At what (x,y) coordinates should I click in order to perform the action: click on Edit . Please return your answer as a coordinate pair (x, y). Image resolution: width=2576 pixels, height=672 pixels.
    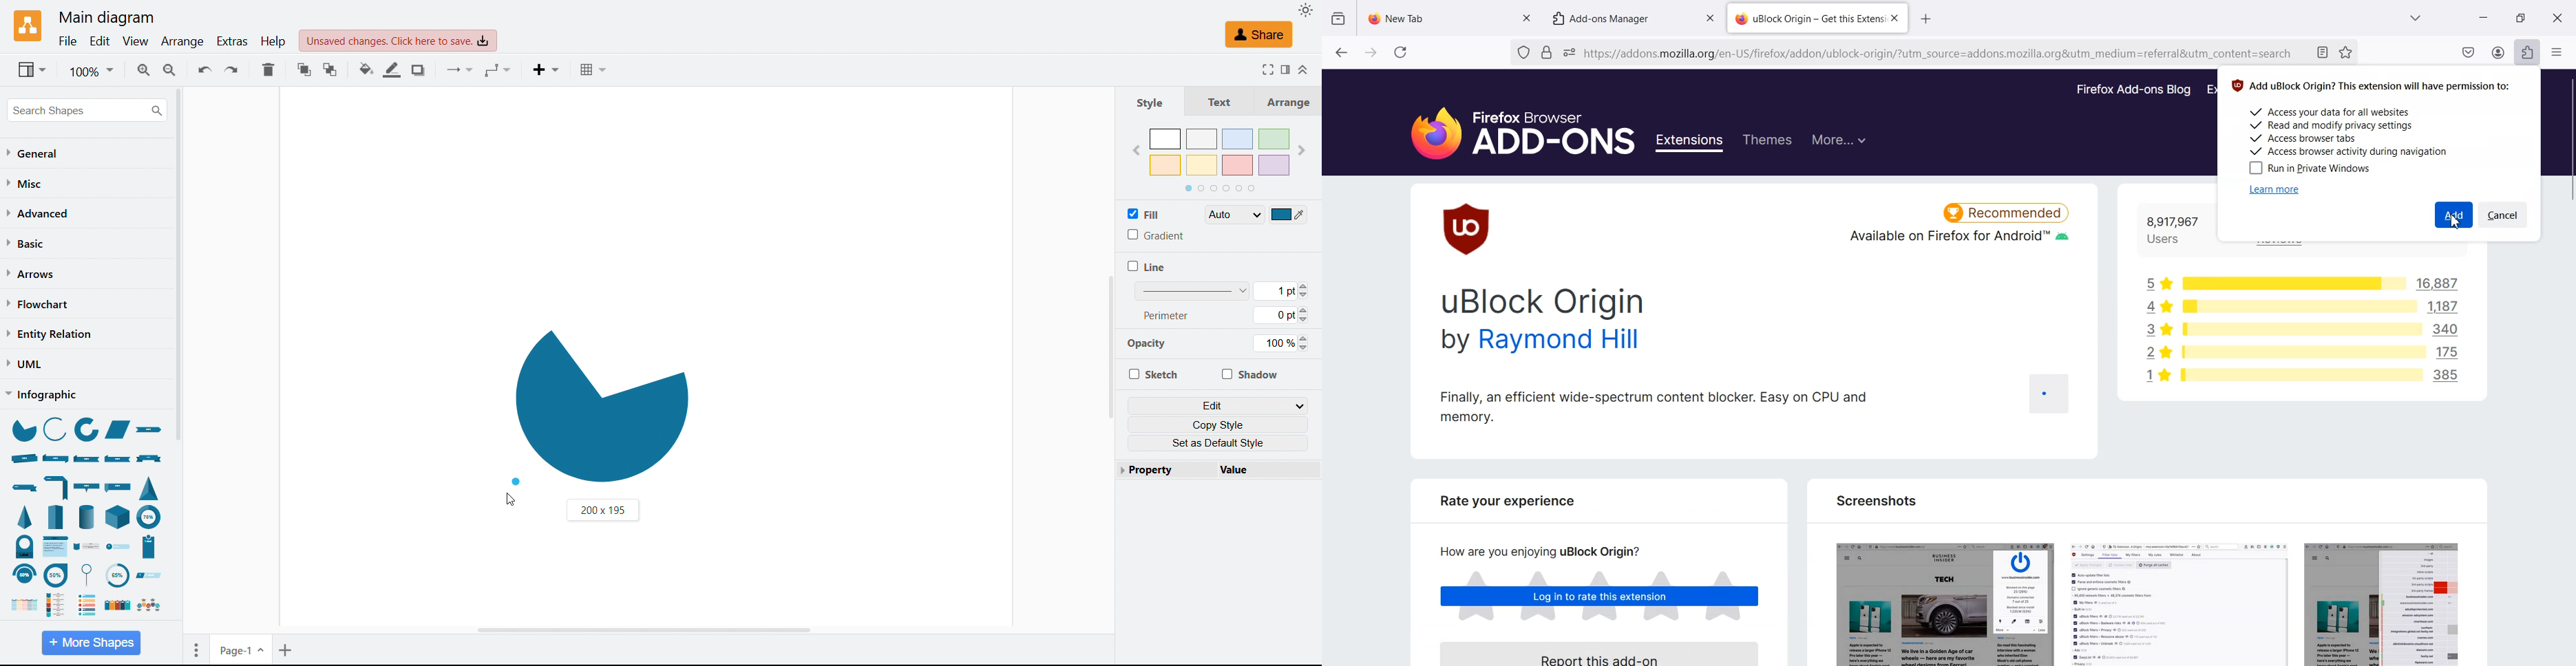
    Looking at the image, I should click on (100, 42).